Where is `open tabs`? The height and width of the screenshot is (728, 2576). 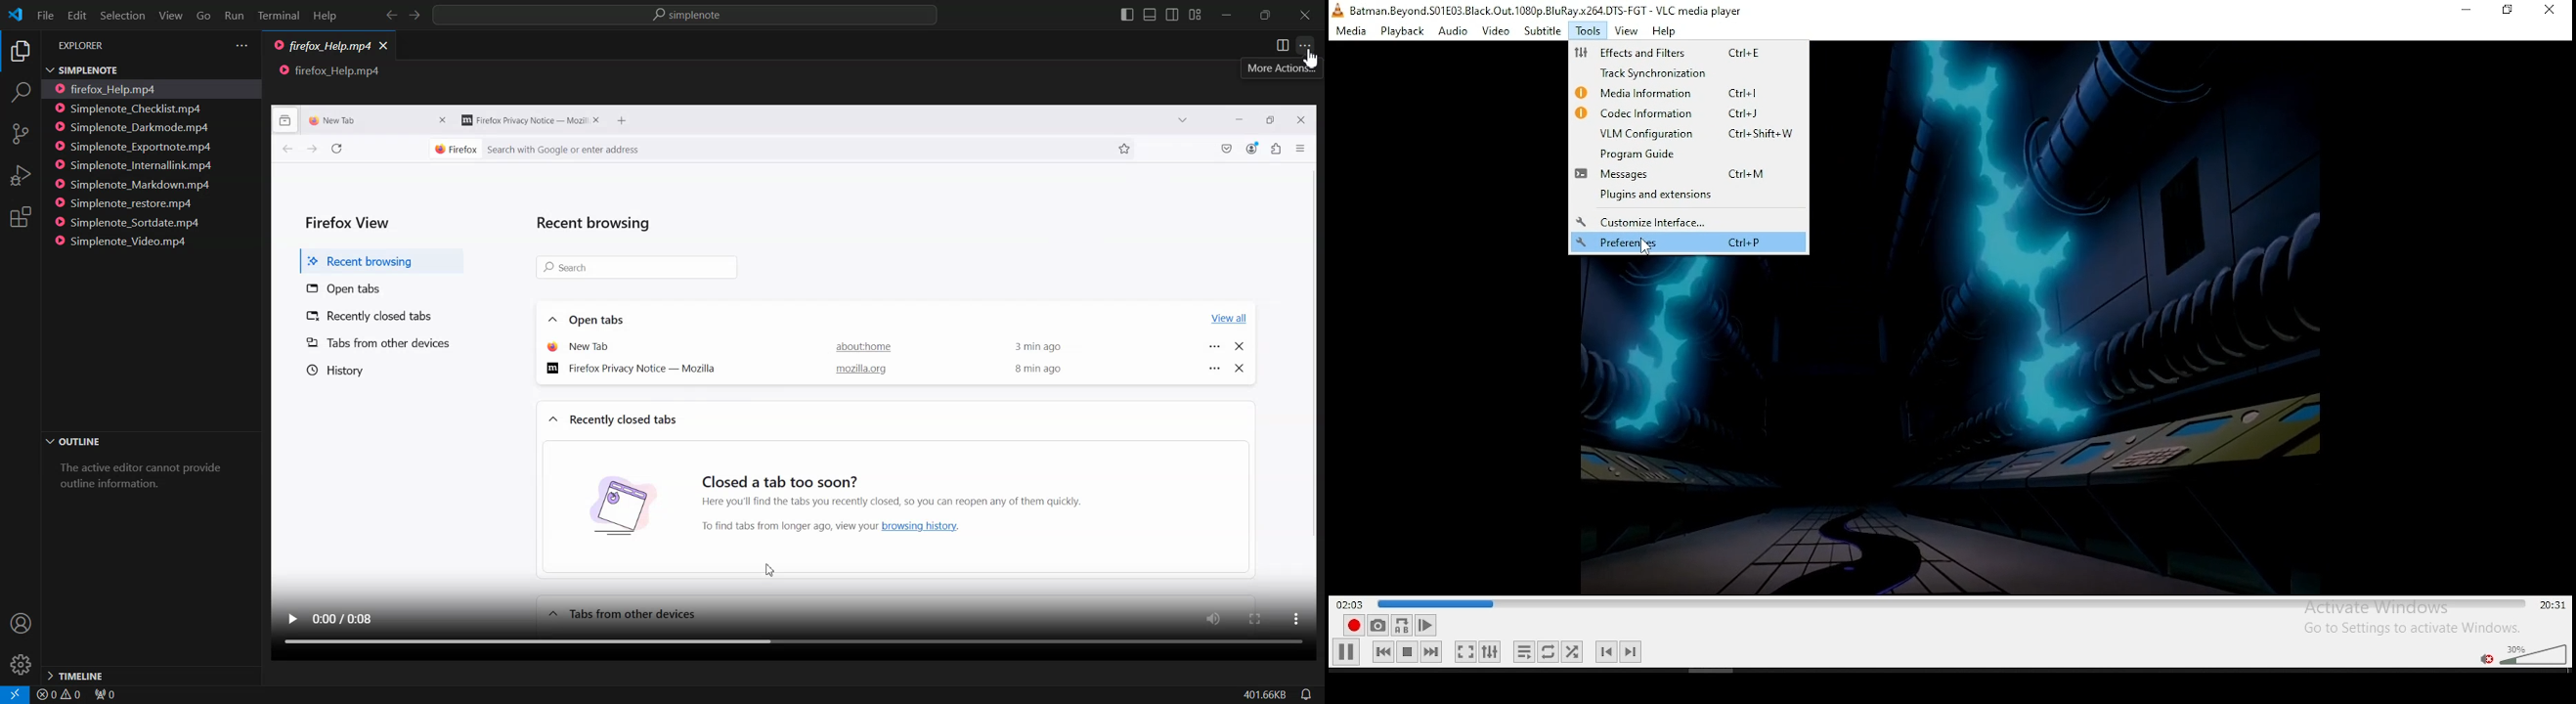
open tabs is located at coordinates (346, 287).